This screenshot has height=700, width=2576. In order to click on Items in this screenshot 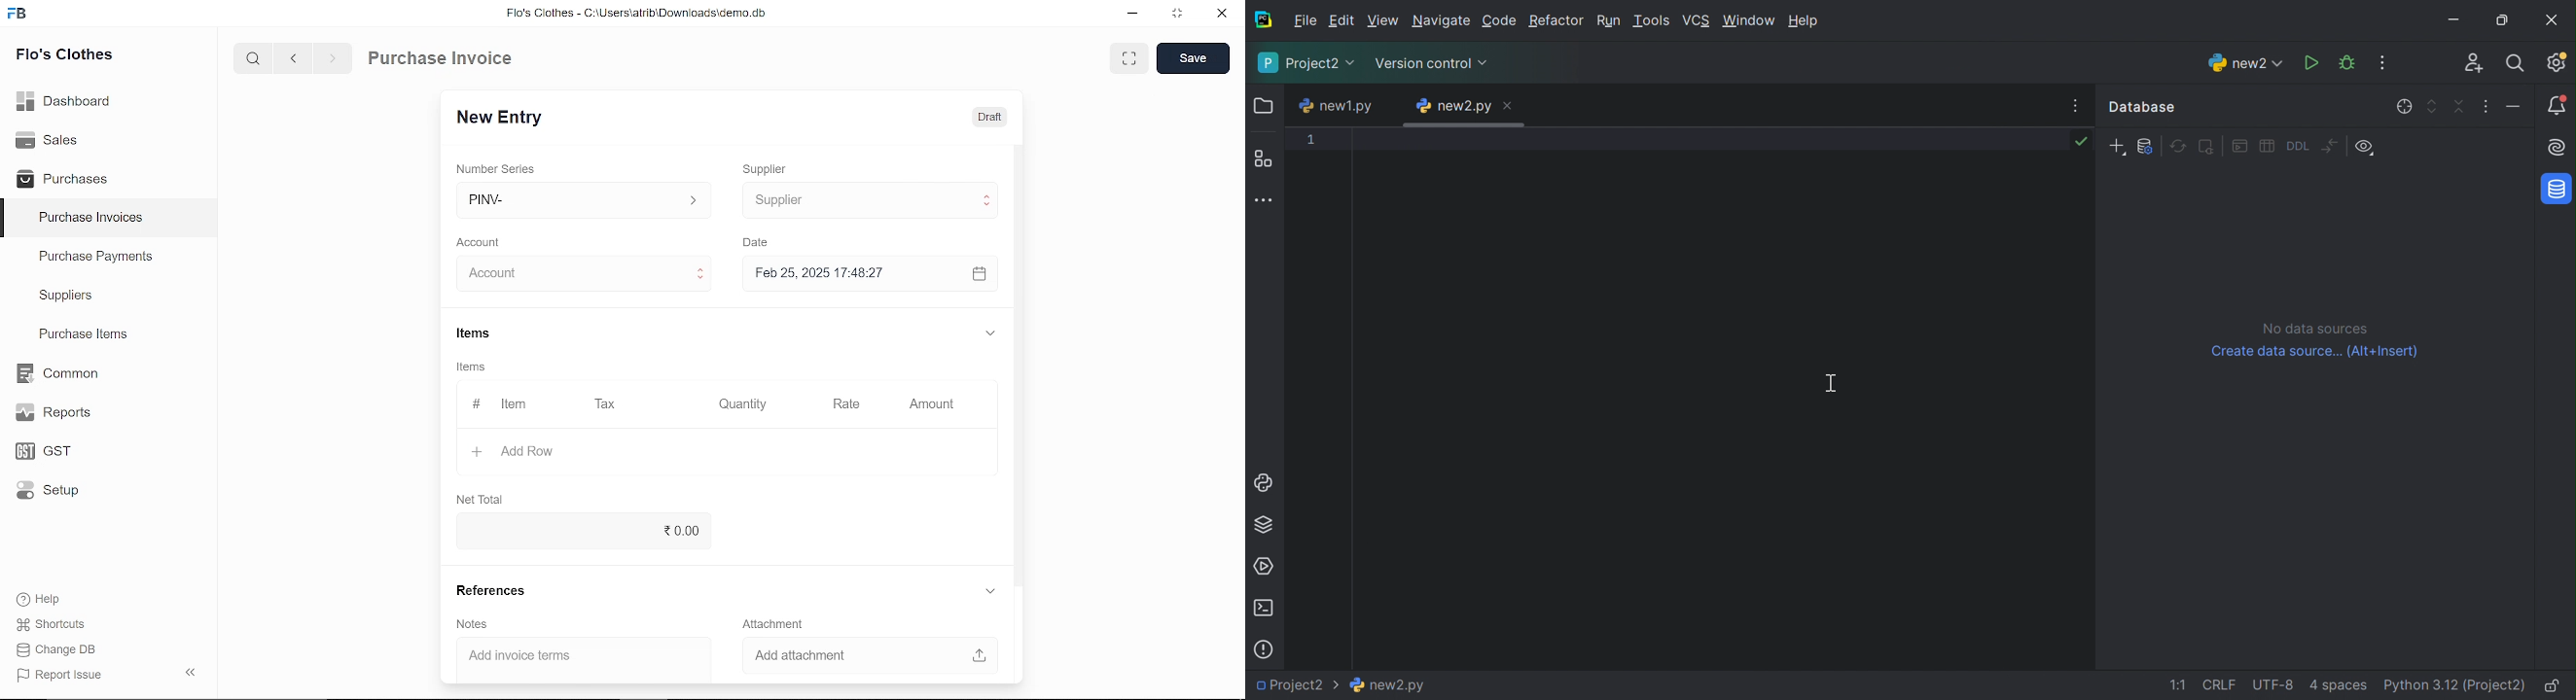, I will do `click(477, 368)`.